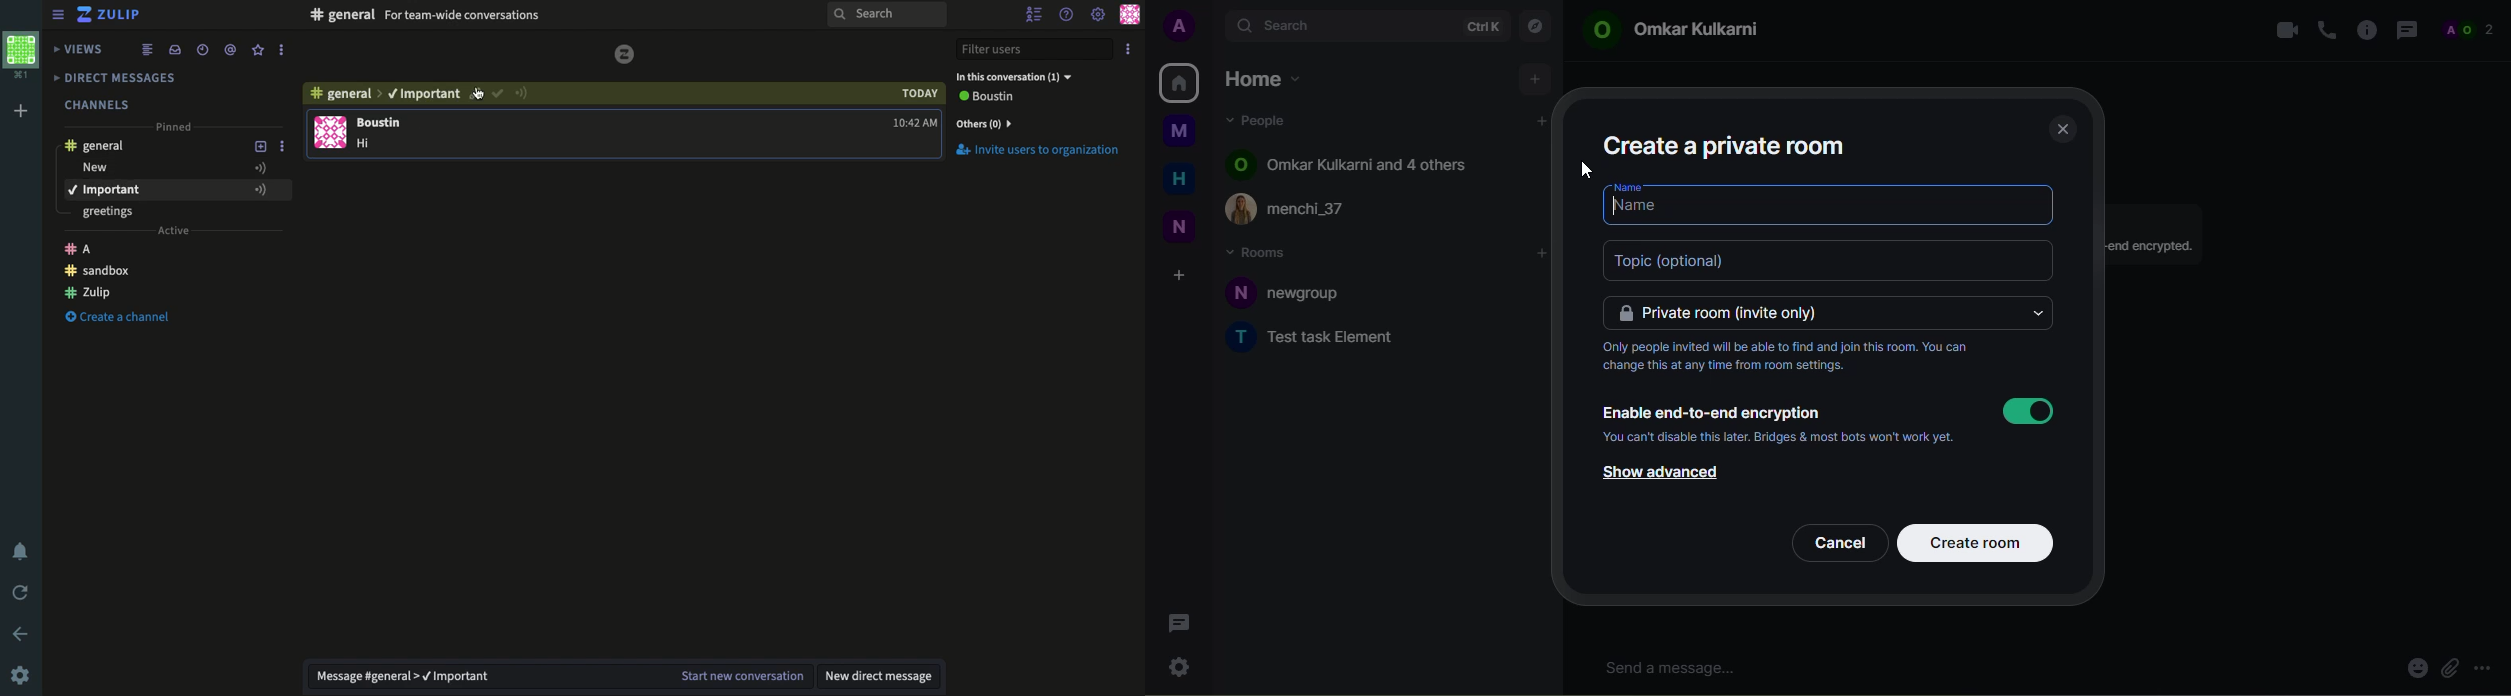 The height and width of the screenshot is (700, 2520). I want to click on Resolved, so click(498, 96).